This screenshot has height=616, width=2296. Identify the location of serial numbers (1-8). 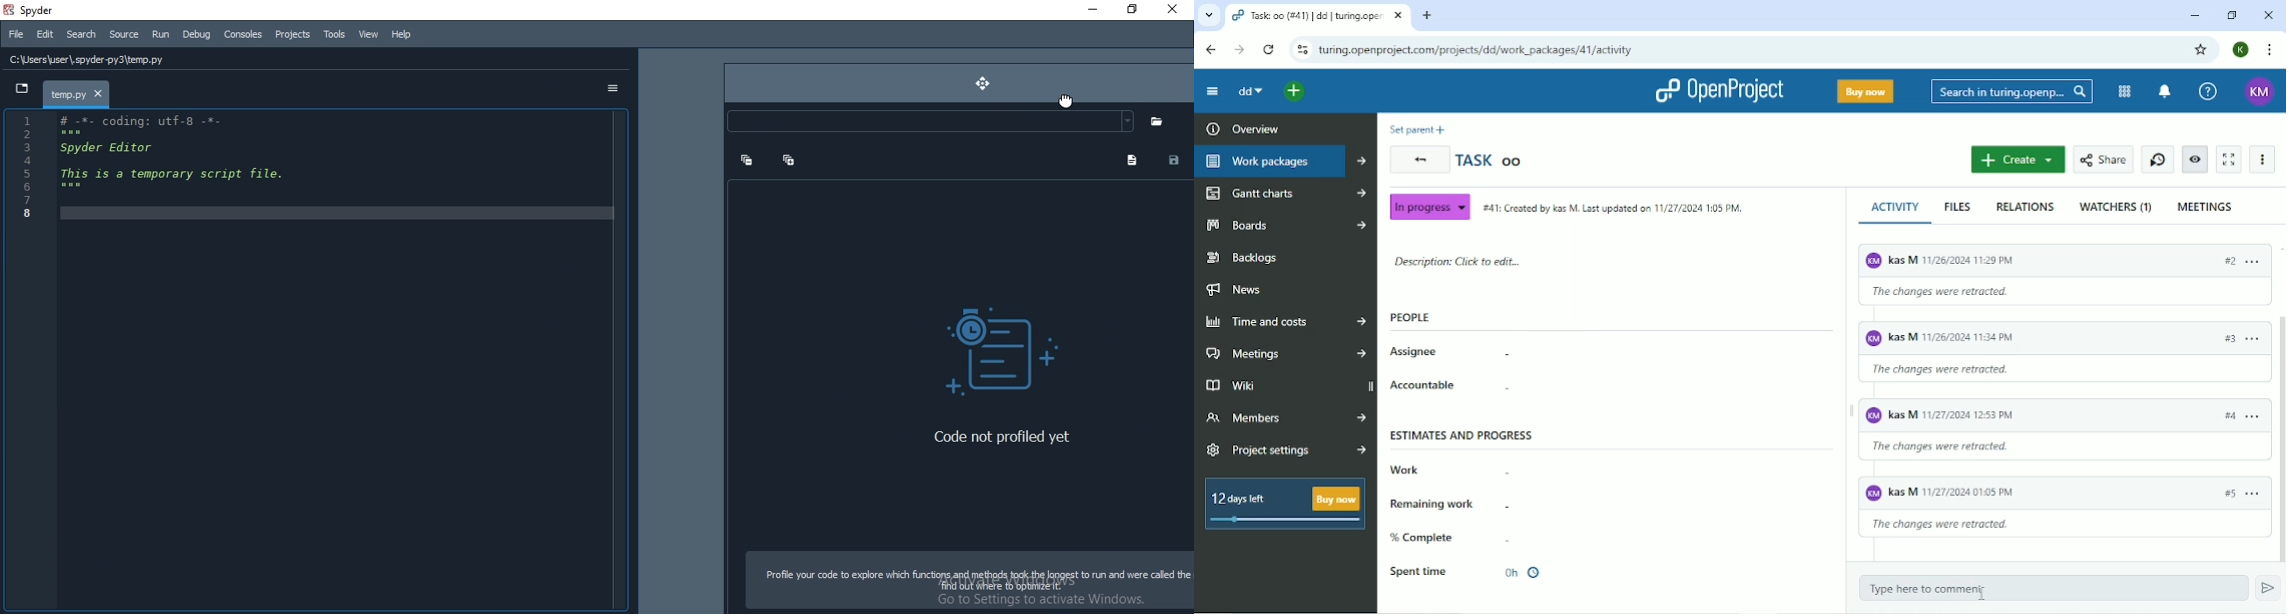
(24, 178).